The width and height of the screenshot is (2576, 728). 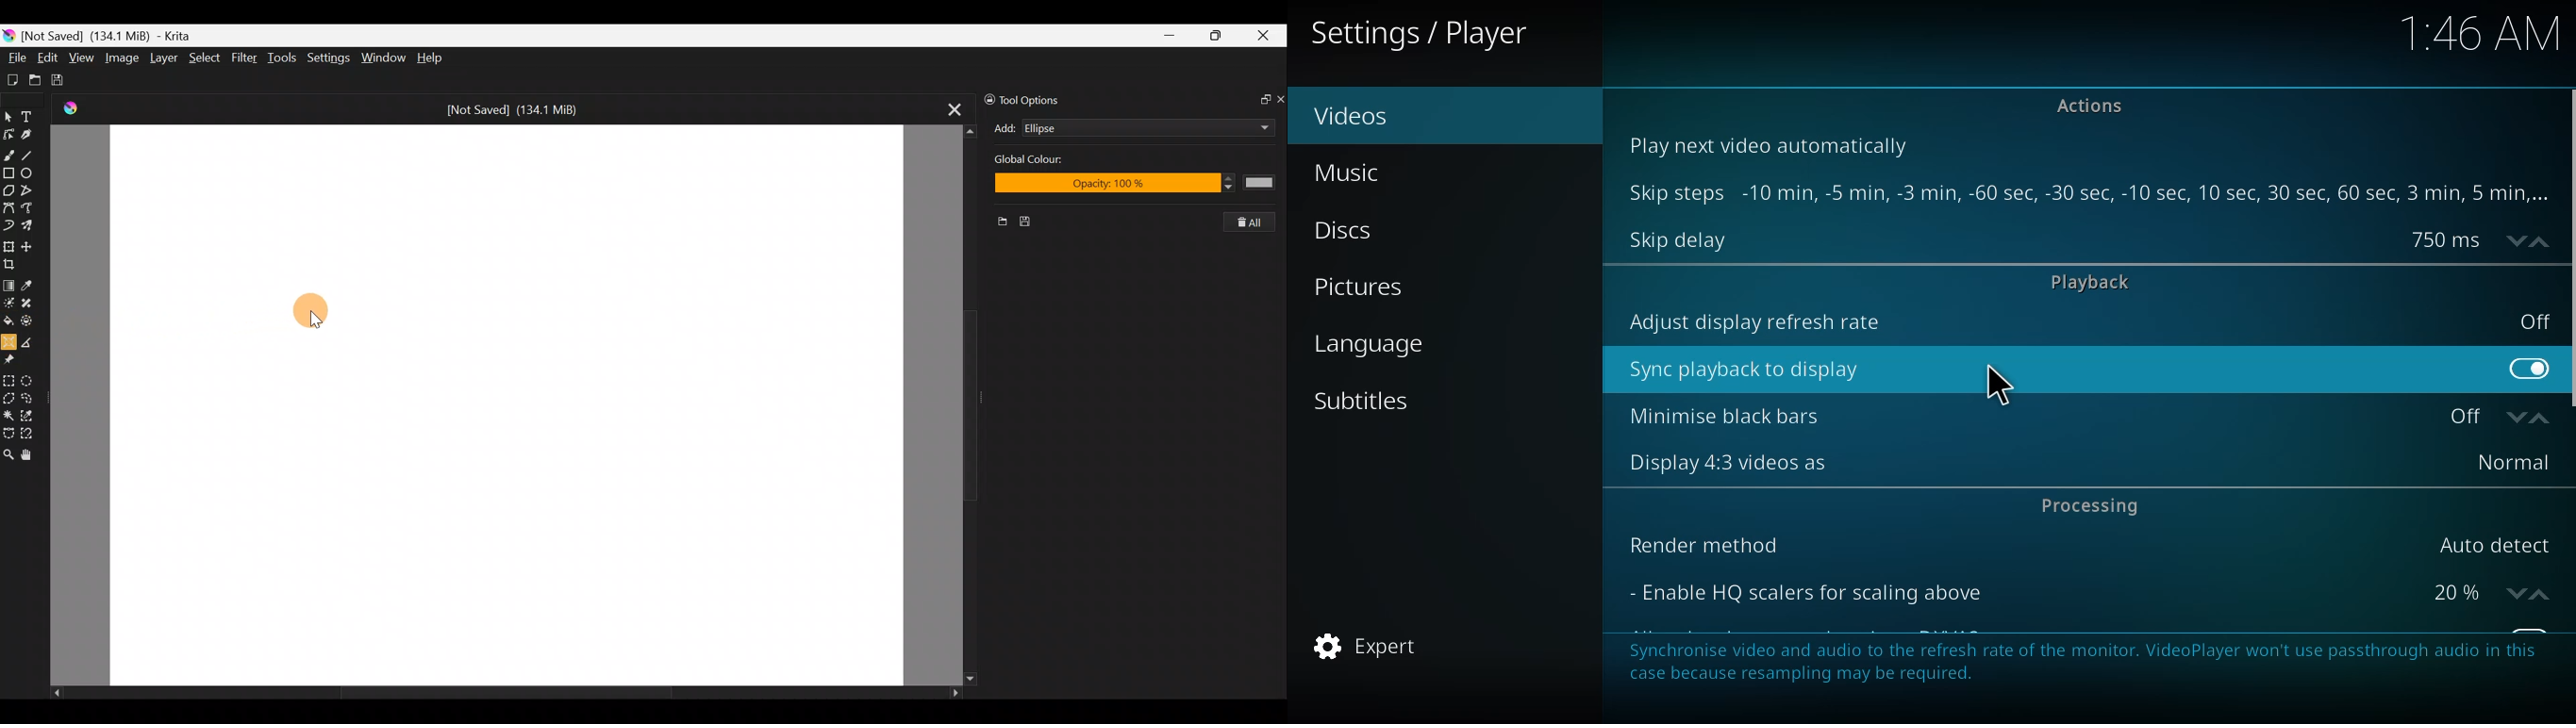 I want to click on Freehand selection tool, so click(x=32, y=397).